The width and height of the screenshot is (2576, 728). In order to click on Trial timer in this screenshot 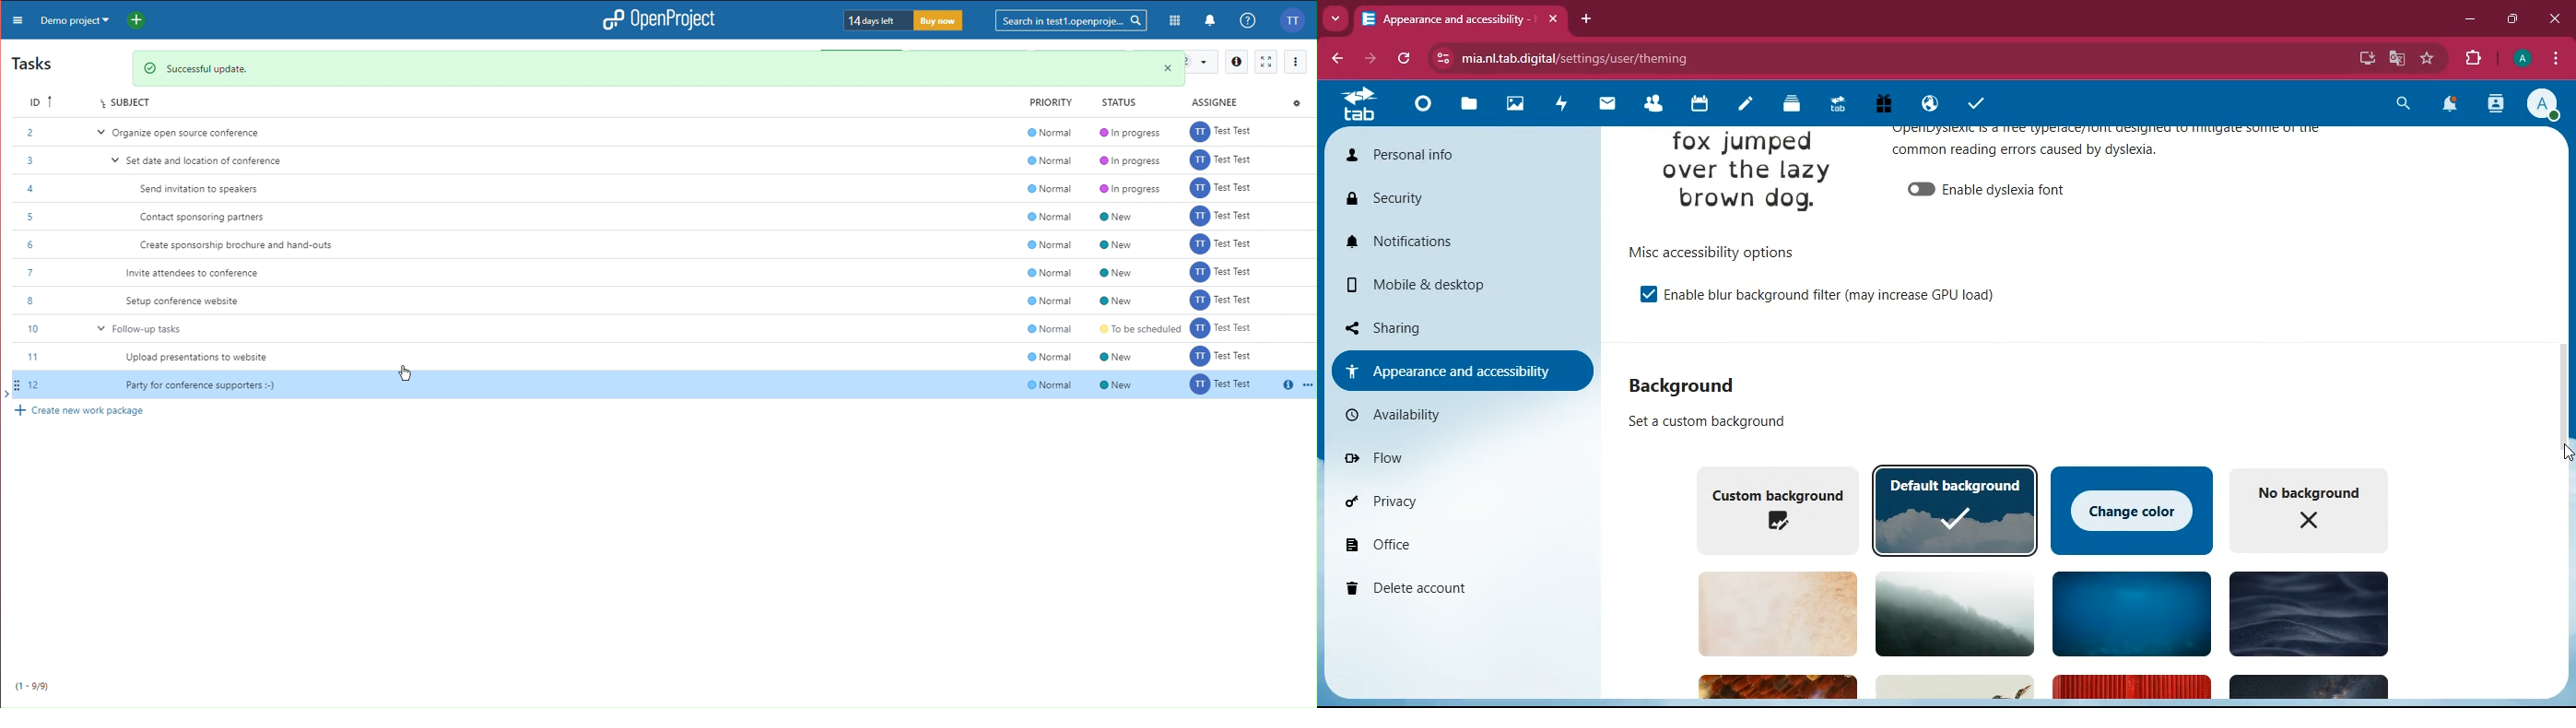, I will do `click(905, 20)`.